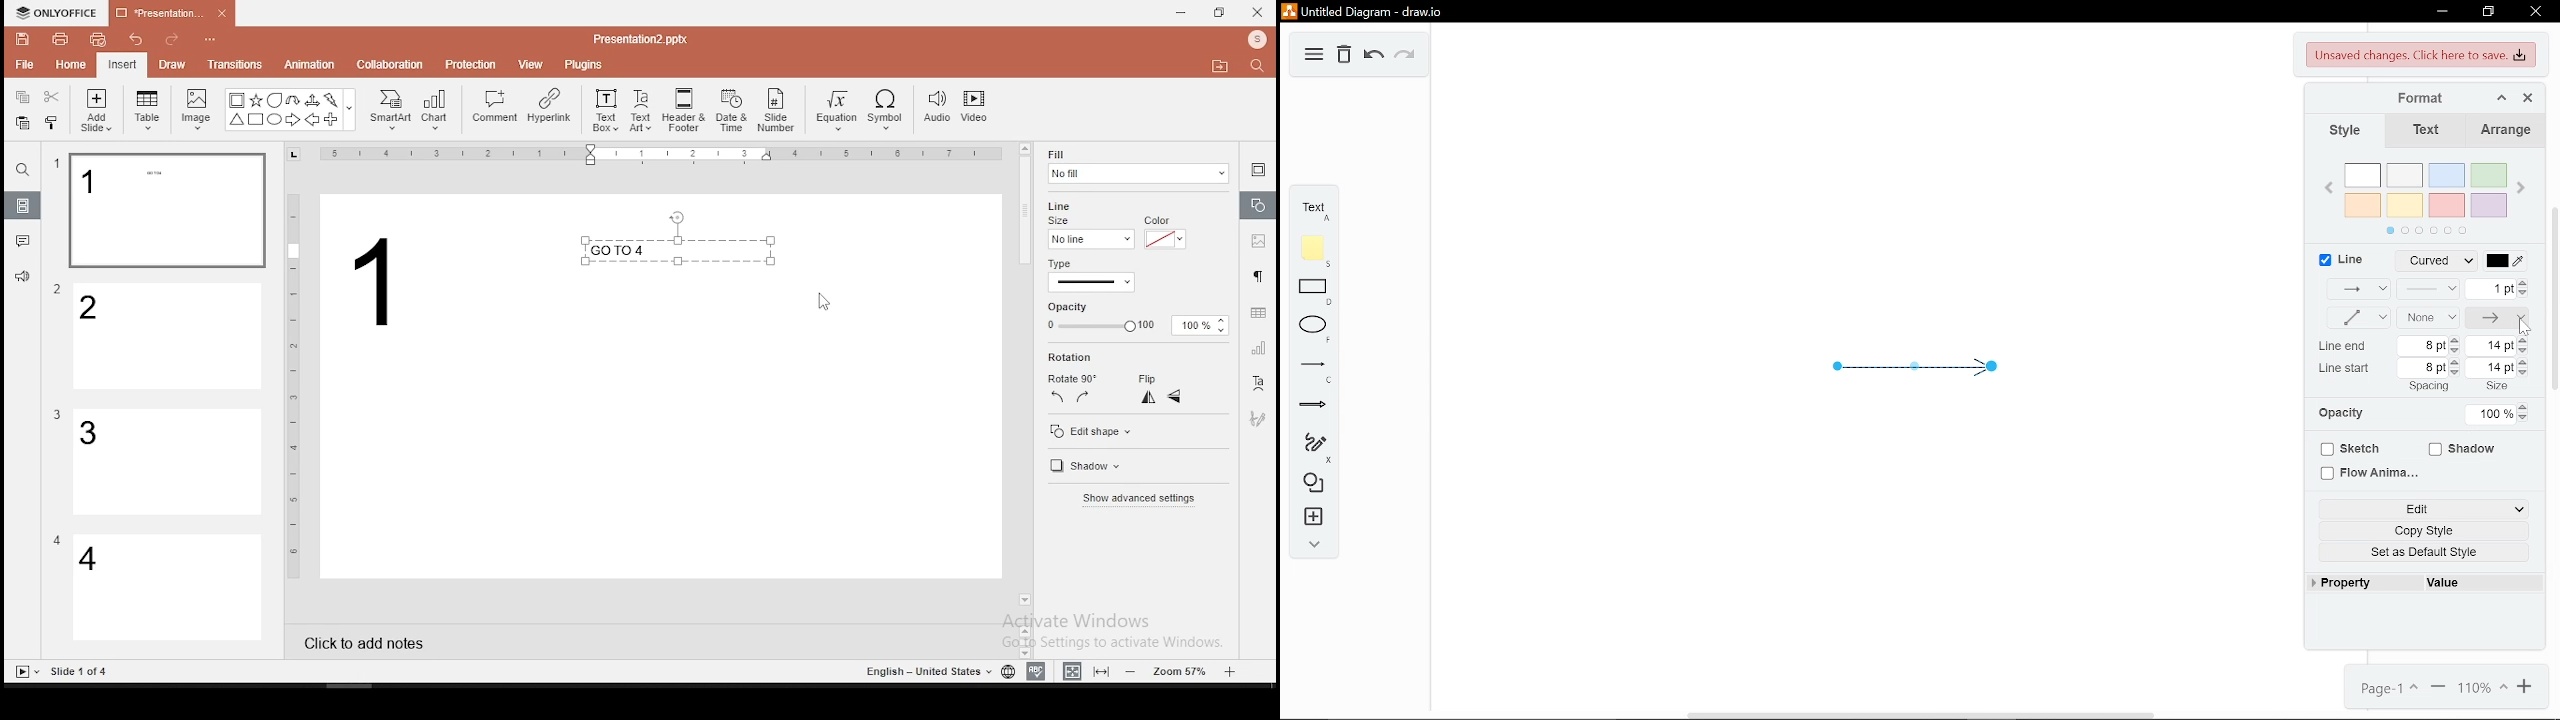 Image resolution: width=2576 pixels, height=728 pixels. Describe the element at coordinates (1312, 249) in the screenshot. I see `Note` at that location.